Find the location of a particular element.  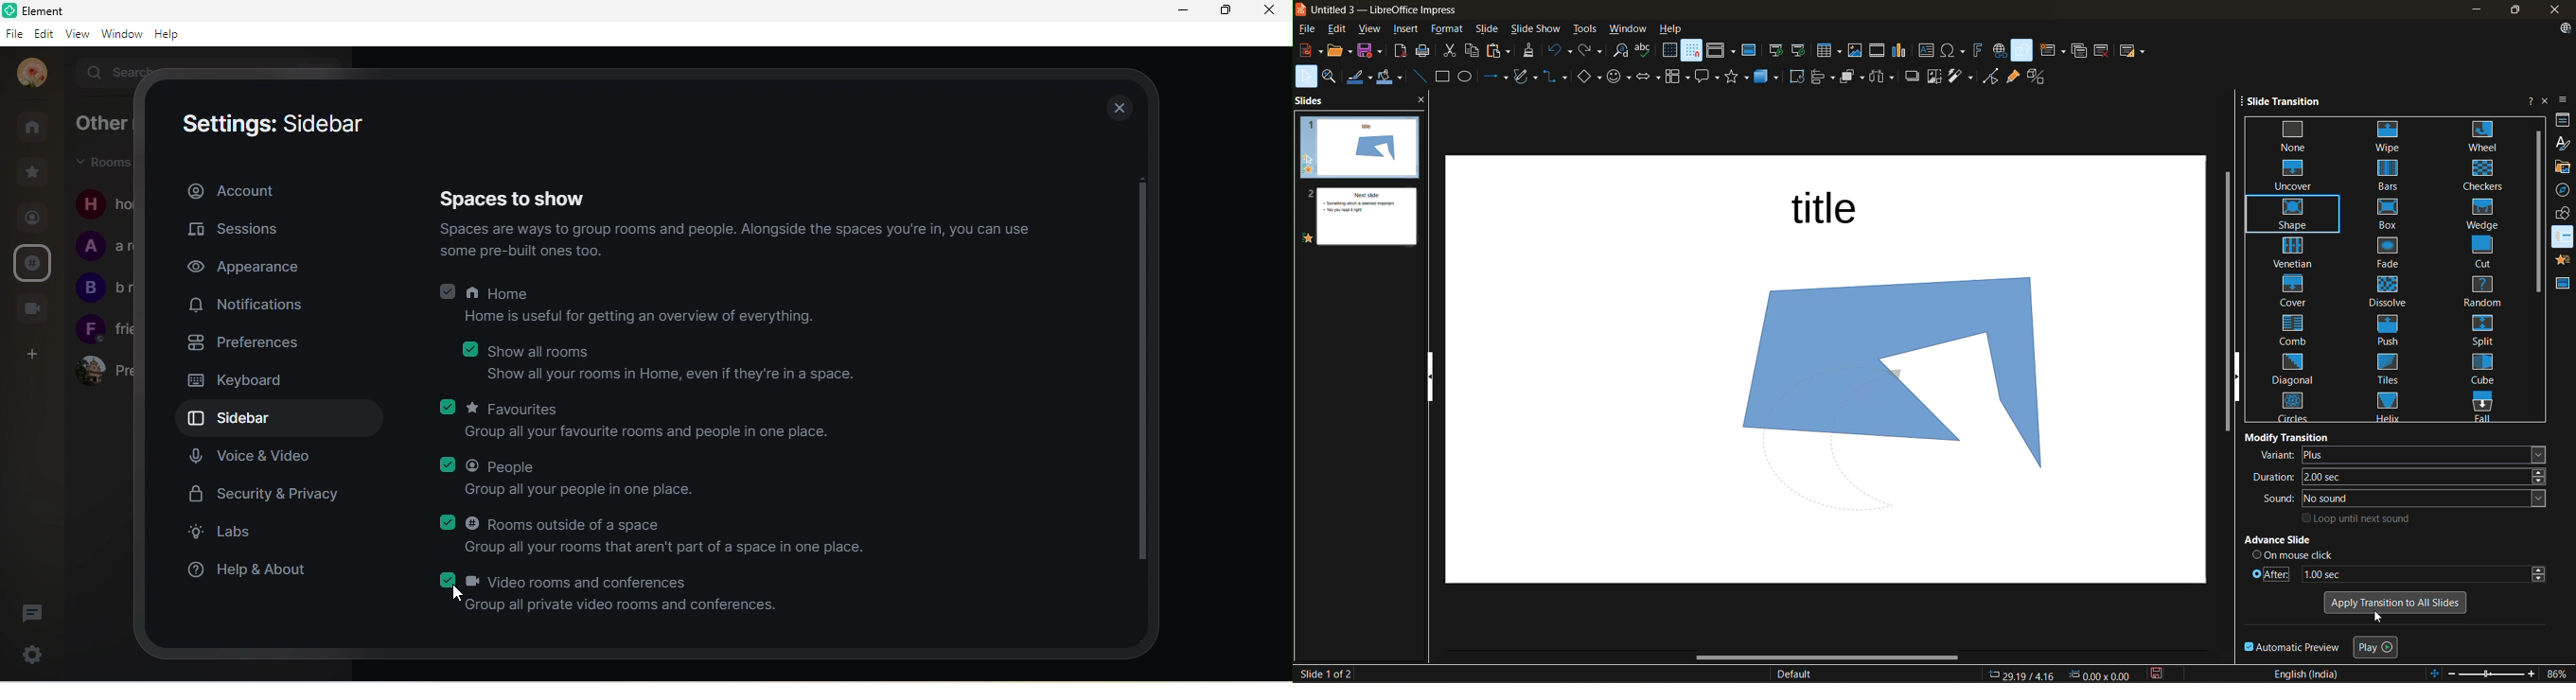

shapes is located at coordinates (2564, 216).